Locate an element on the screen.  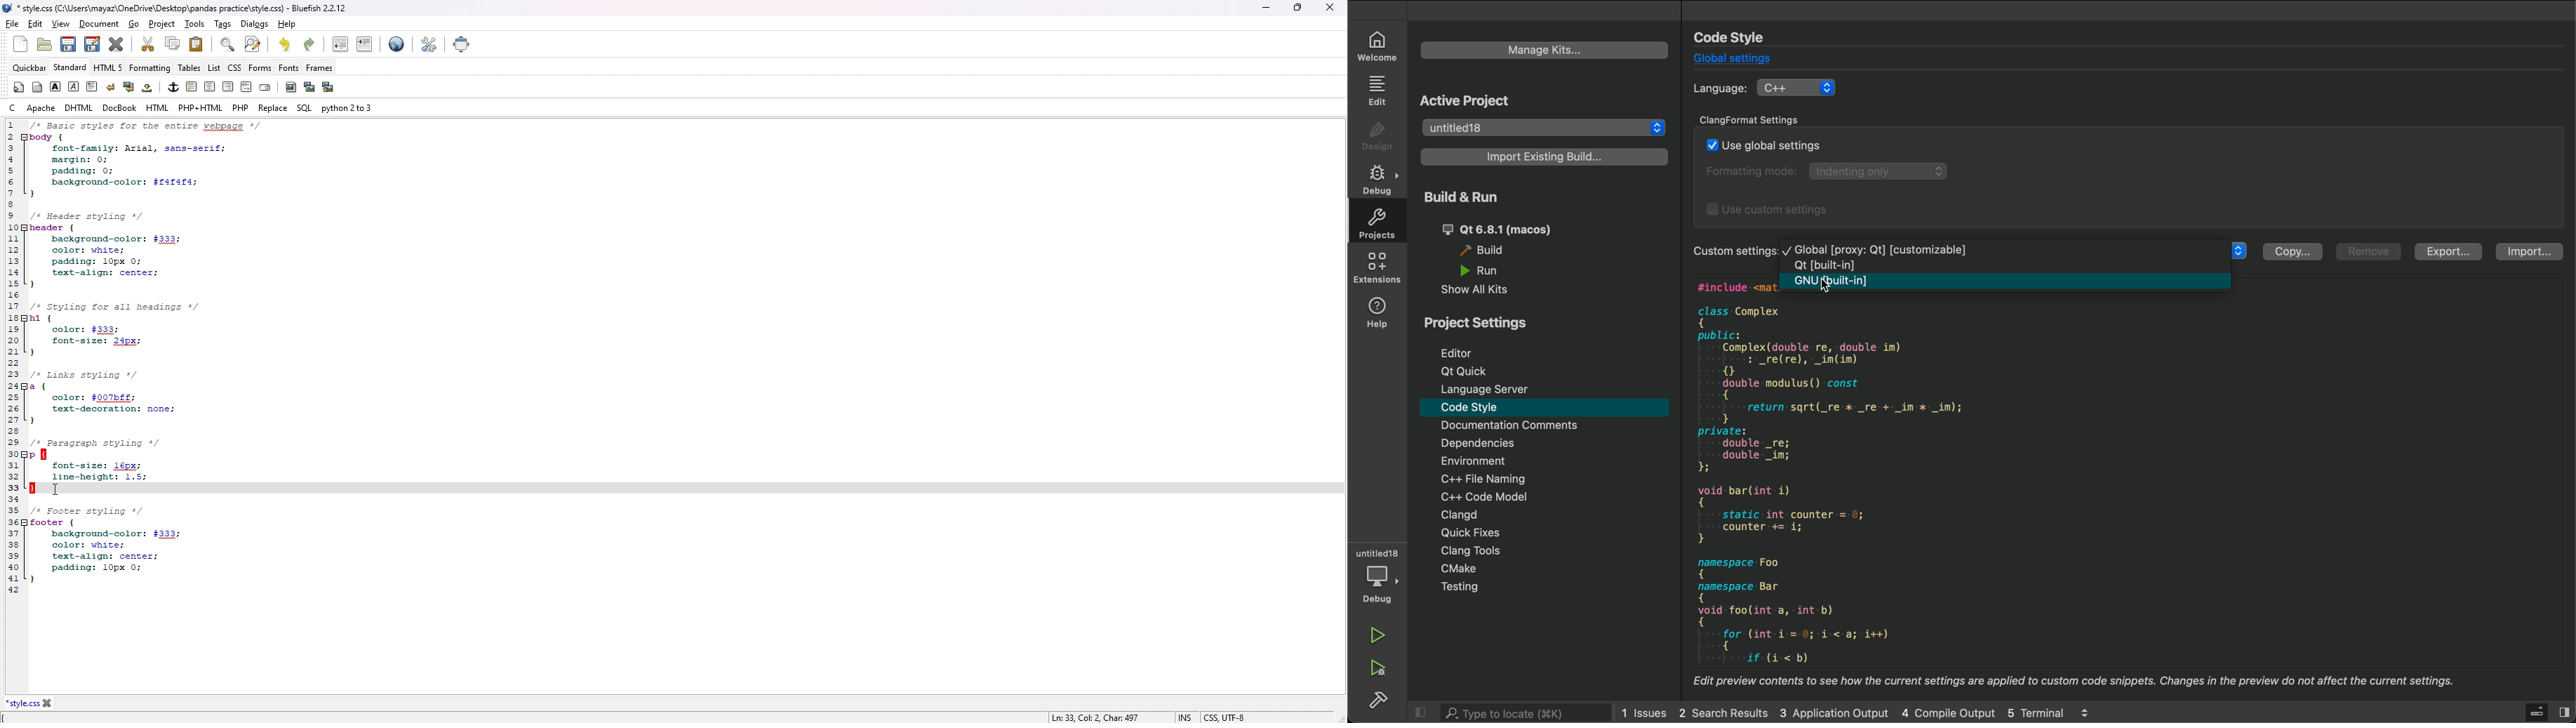
close current file is located at coordinates (117, 44).